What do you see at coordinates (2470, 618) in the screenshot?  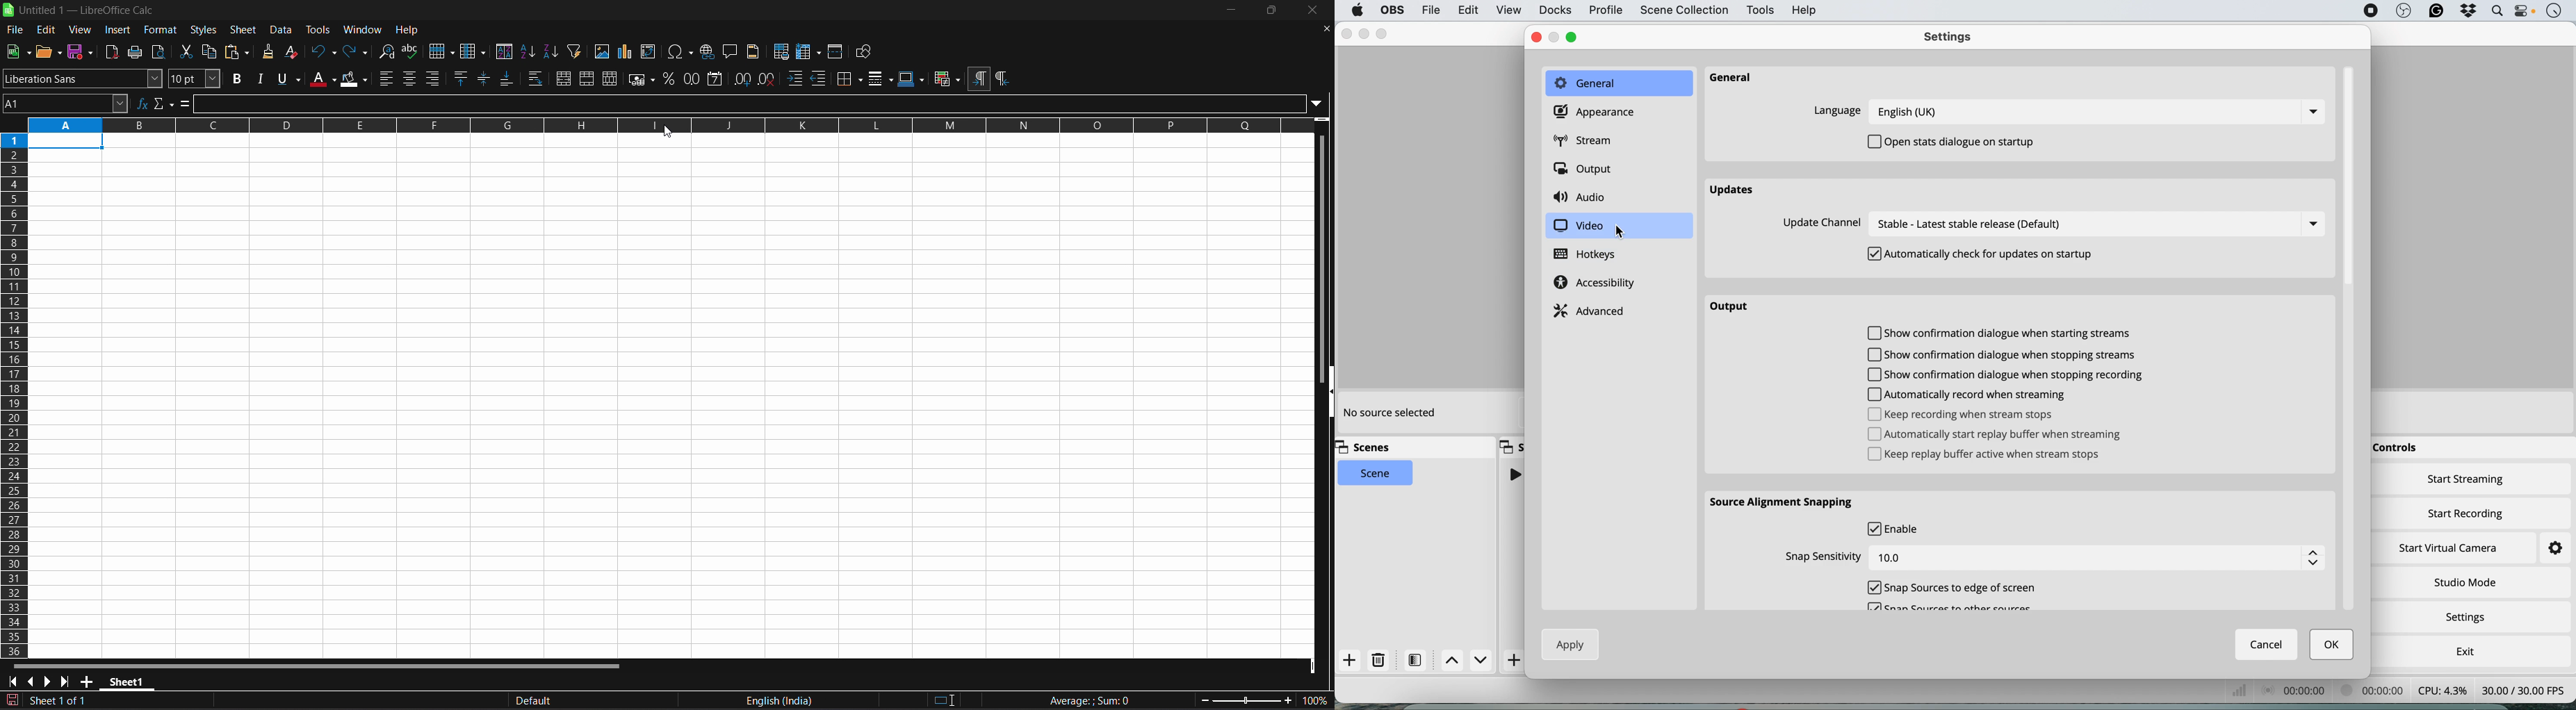 I see `settings` at bounding box center [2470, 618].